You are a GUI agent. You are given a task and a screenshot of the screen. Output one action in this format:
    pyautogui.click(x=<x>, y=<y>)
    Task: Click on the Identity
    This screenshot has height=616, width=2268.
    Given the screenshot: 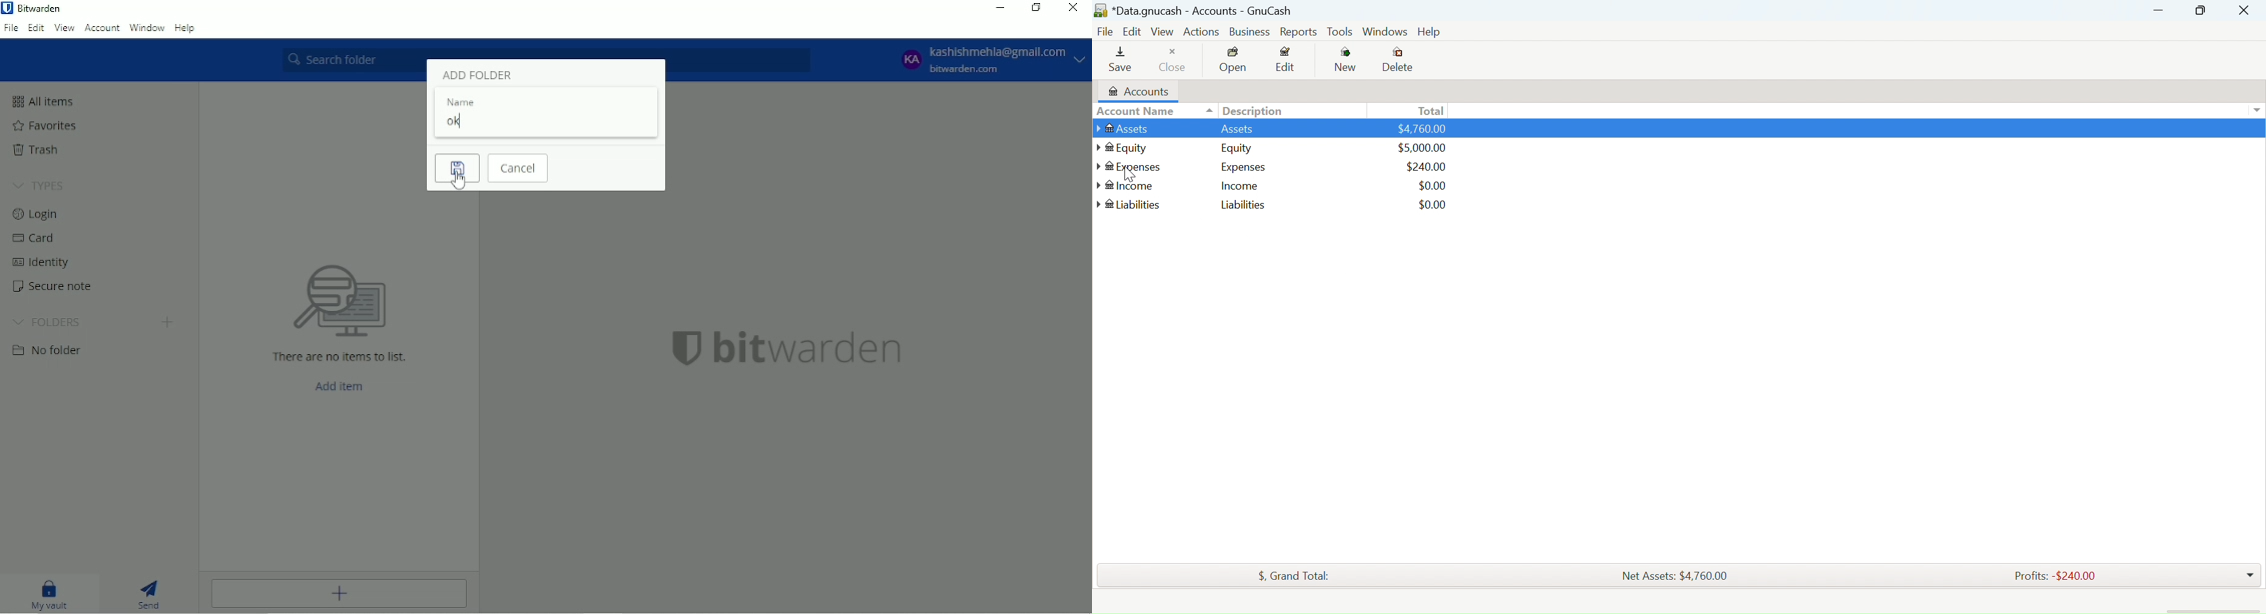 What is the action you would take?
    pyautogui.click(x=46, y=264)
    